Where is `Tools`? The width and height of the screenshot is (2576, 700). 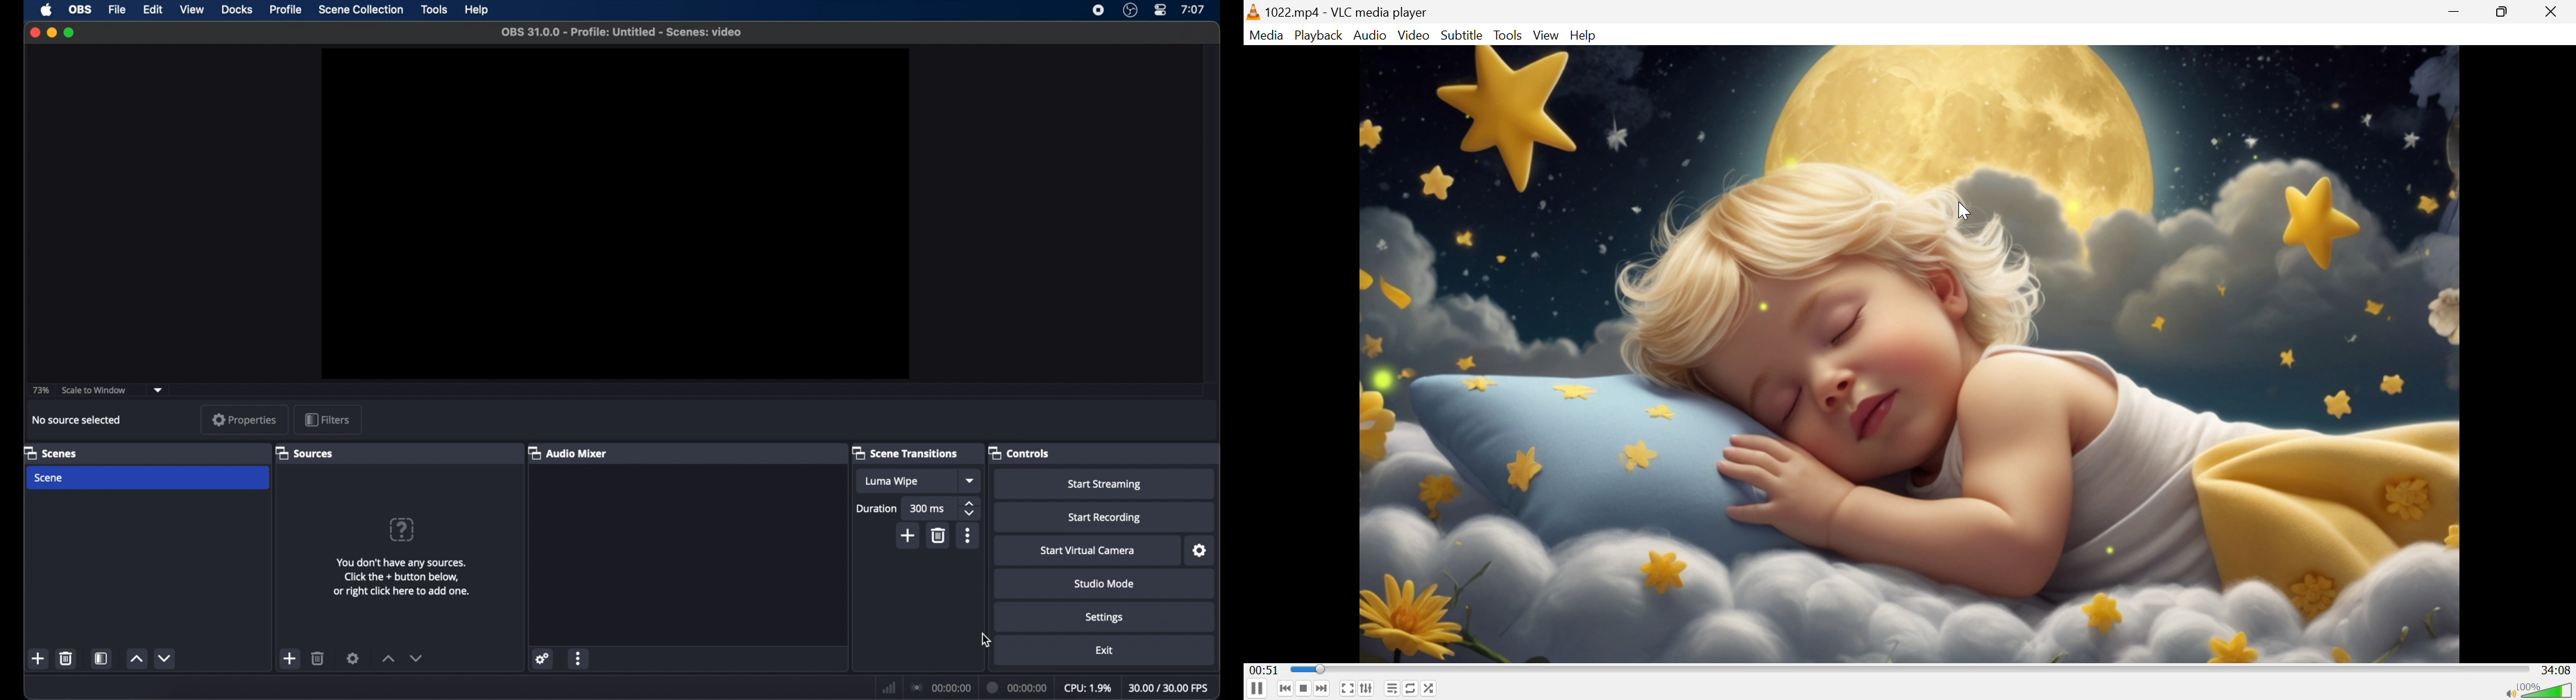 Tools is located at coordinates (1509, 35).